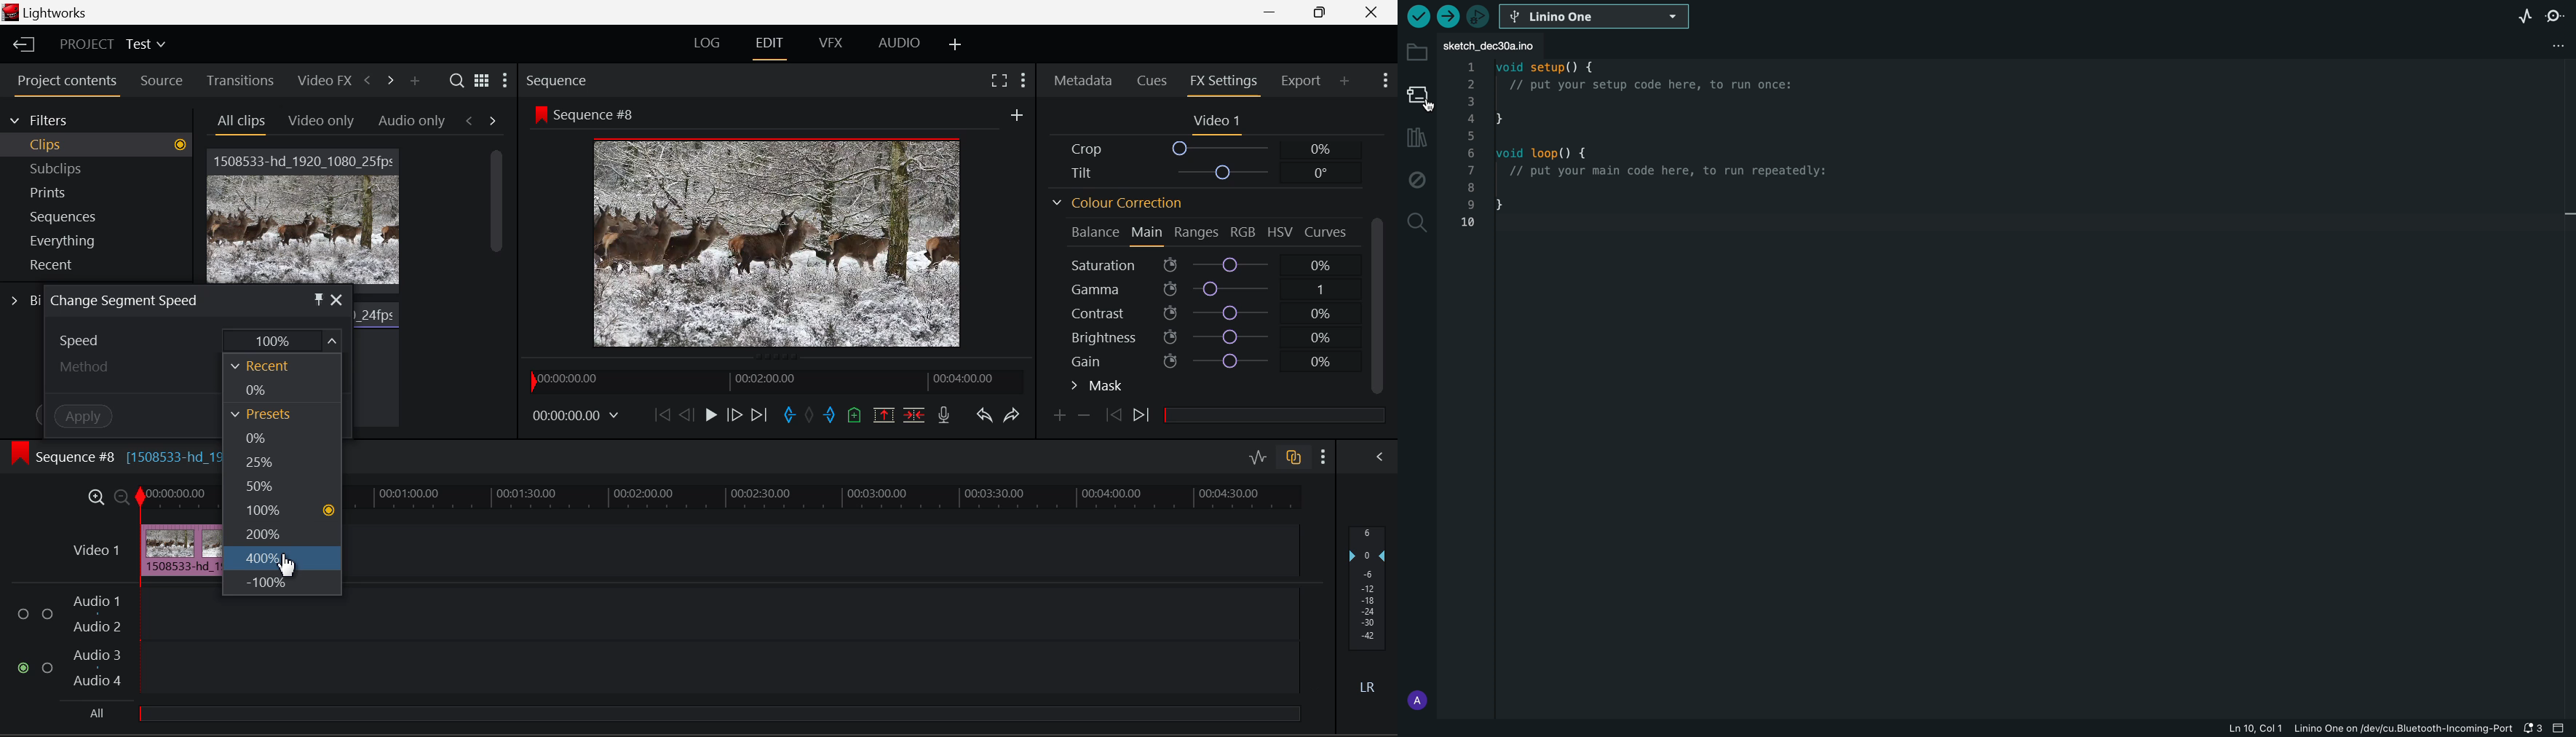  I want to click on Audio Input Checkbox, so click(47, 614).